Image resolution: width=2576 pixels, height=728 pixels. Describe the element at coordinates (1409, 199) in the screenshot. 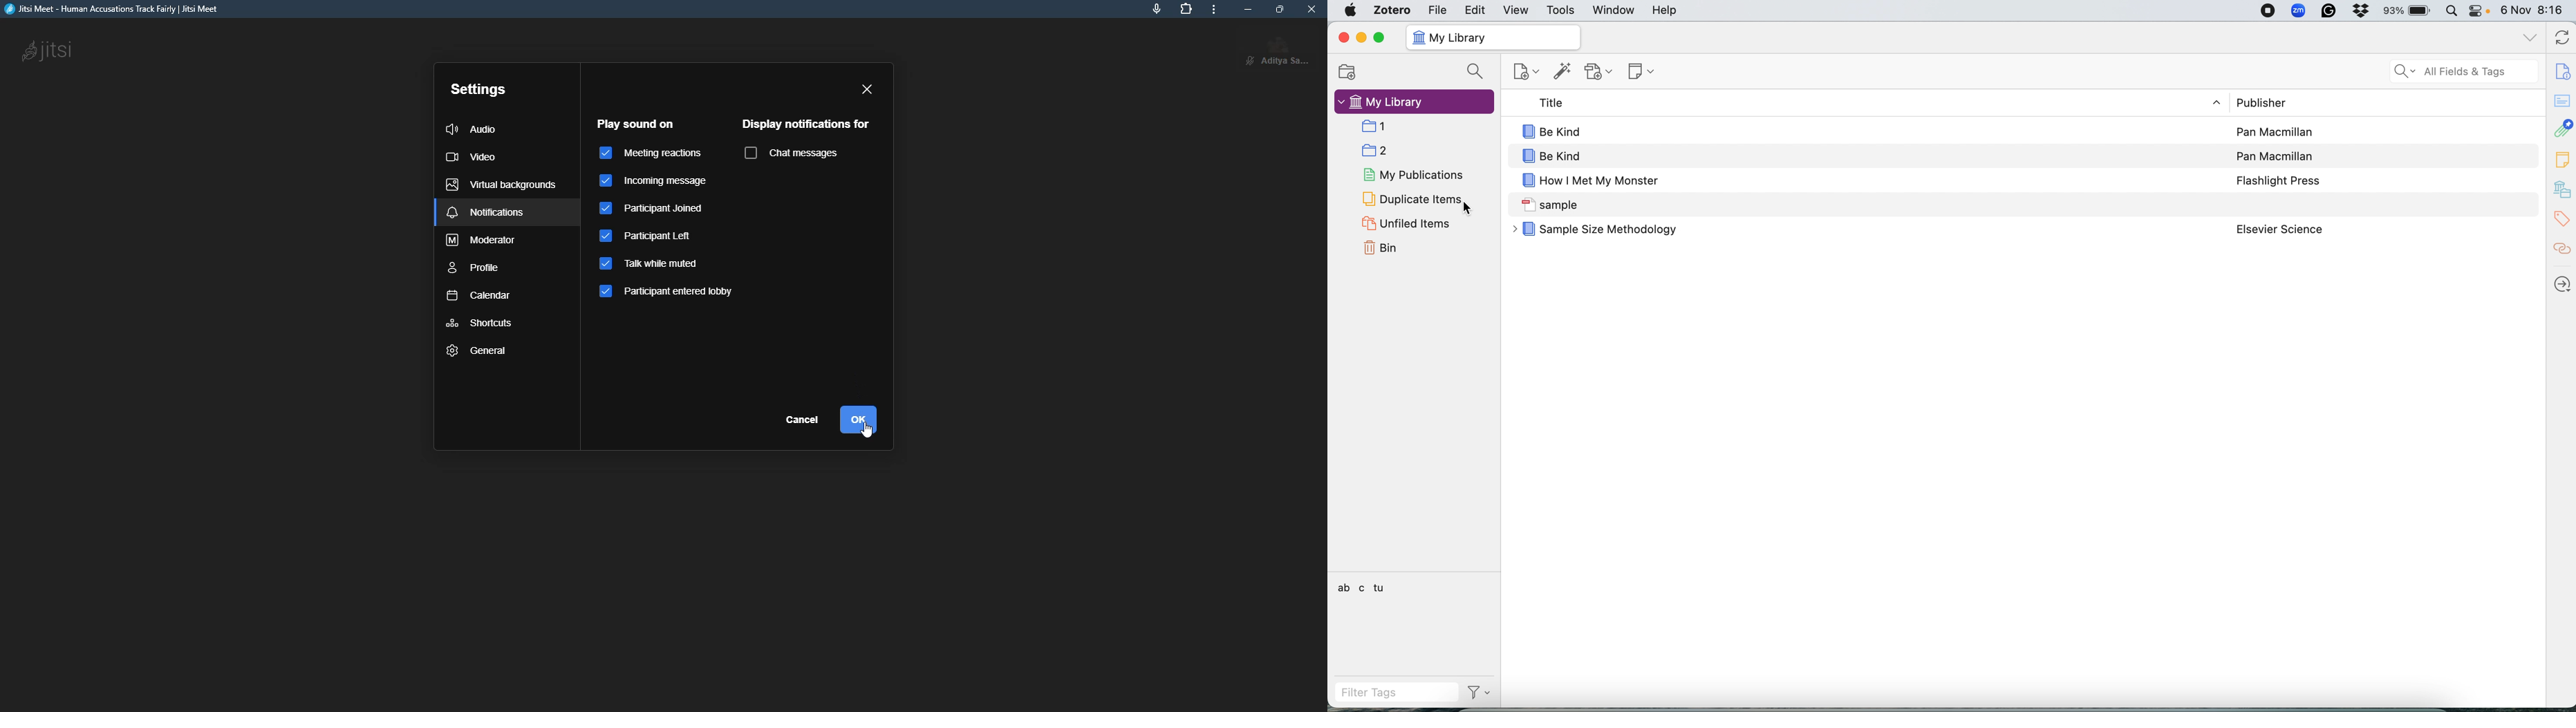

I see `duplicate items` at that location.